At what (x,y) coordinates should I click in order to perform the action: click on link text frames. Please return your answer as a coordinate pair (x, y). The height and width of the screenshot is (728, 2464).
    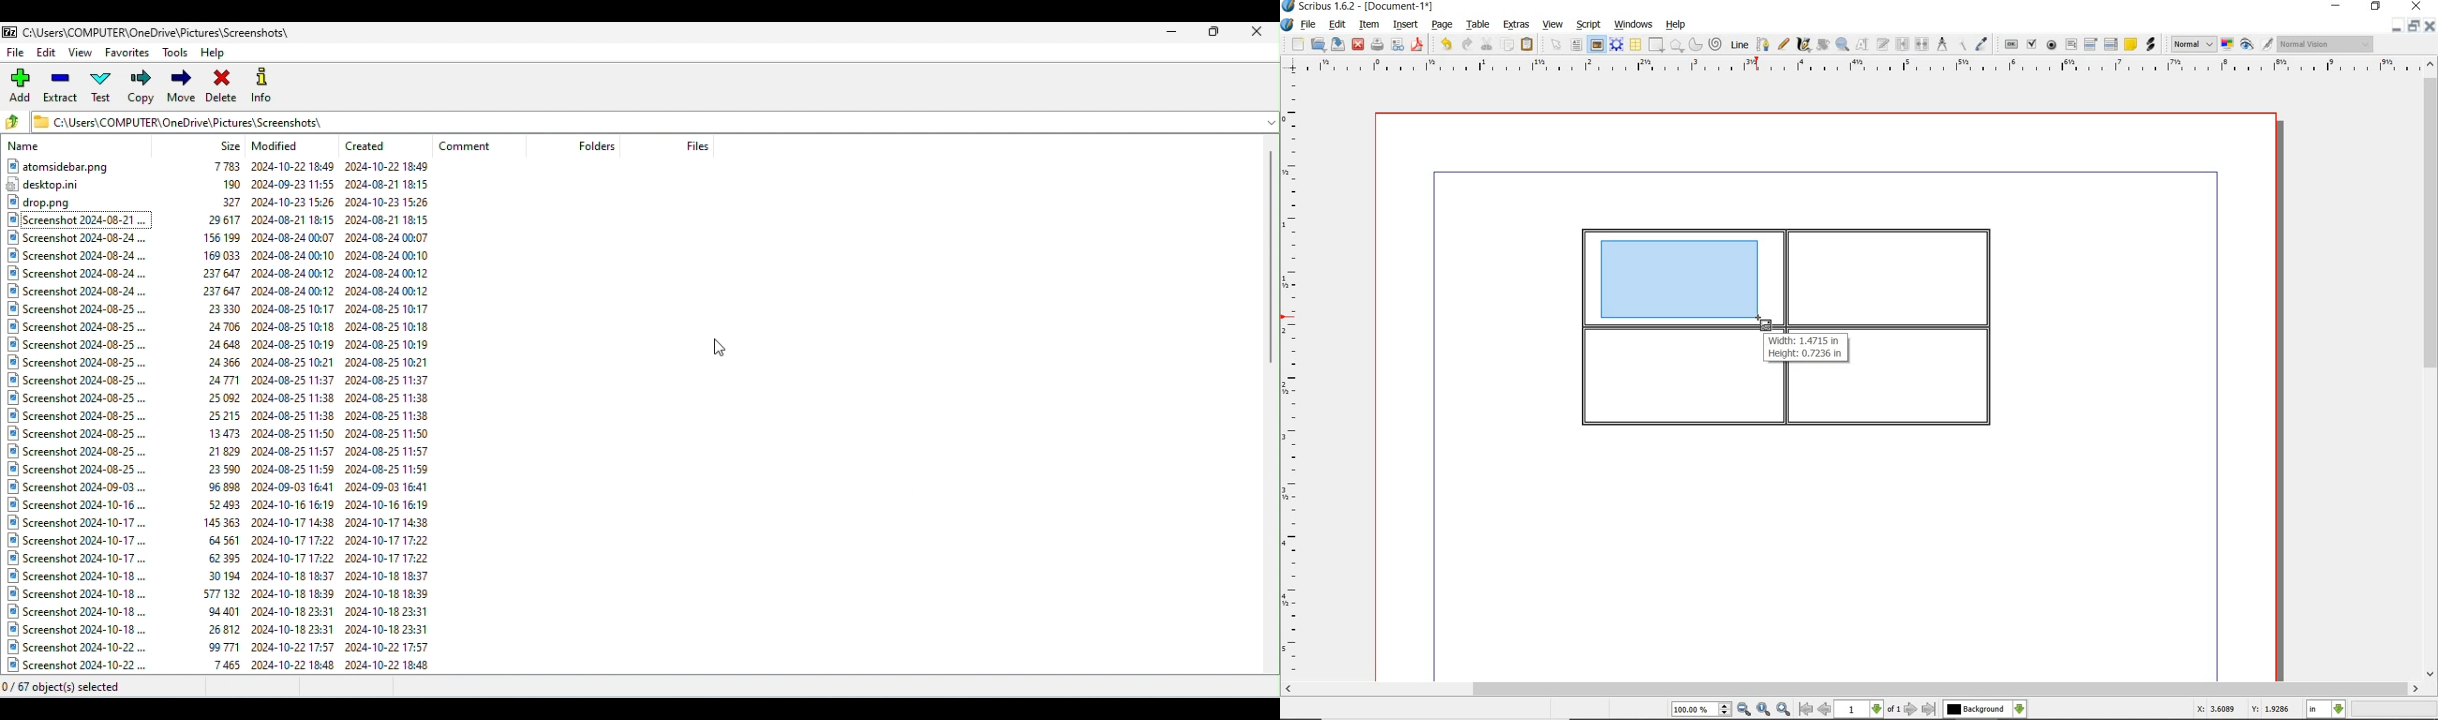
    Looking at the image, I should click on (1903, 44).